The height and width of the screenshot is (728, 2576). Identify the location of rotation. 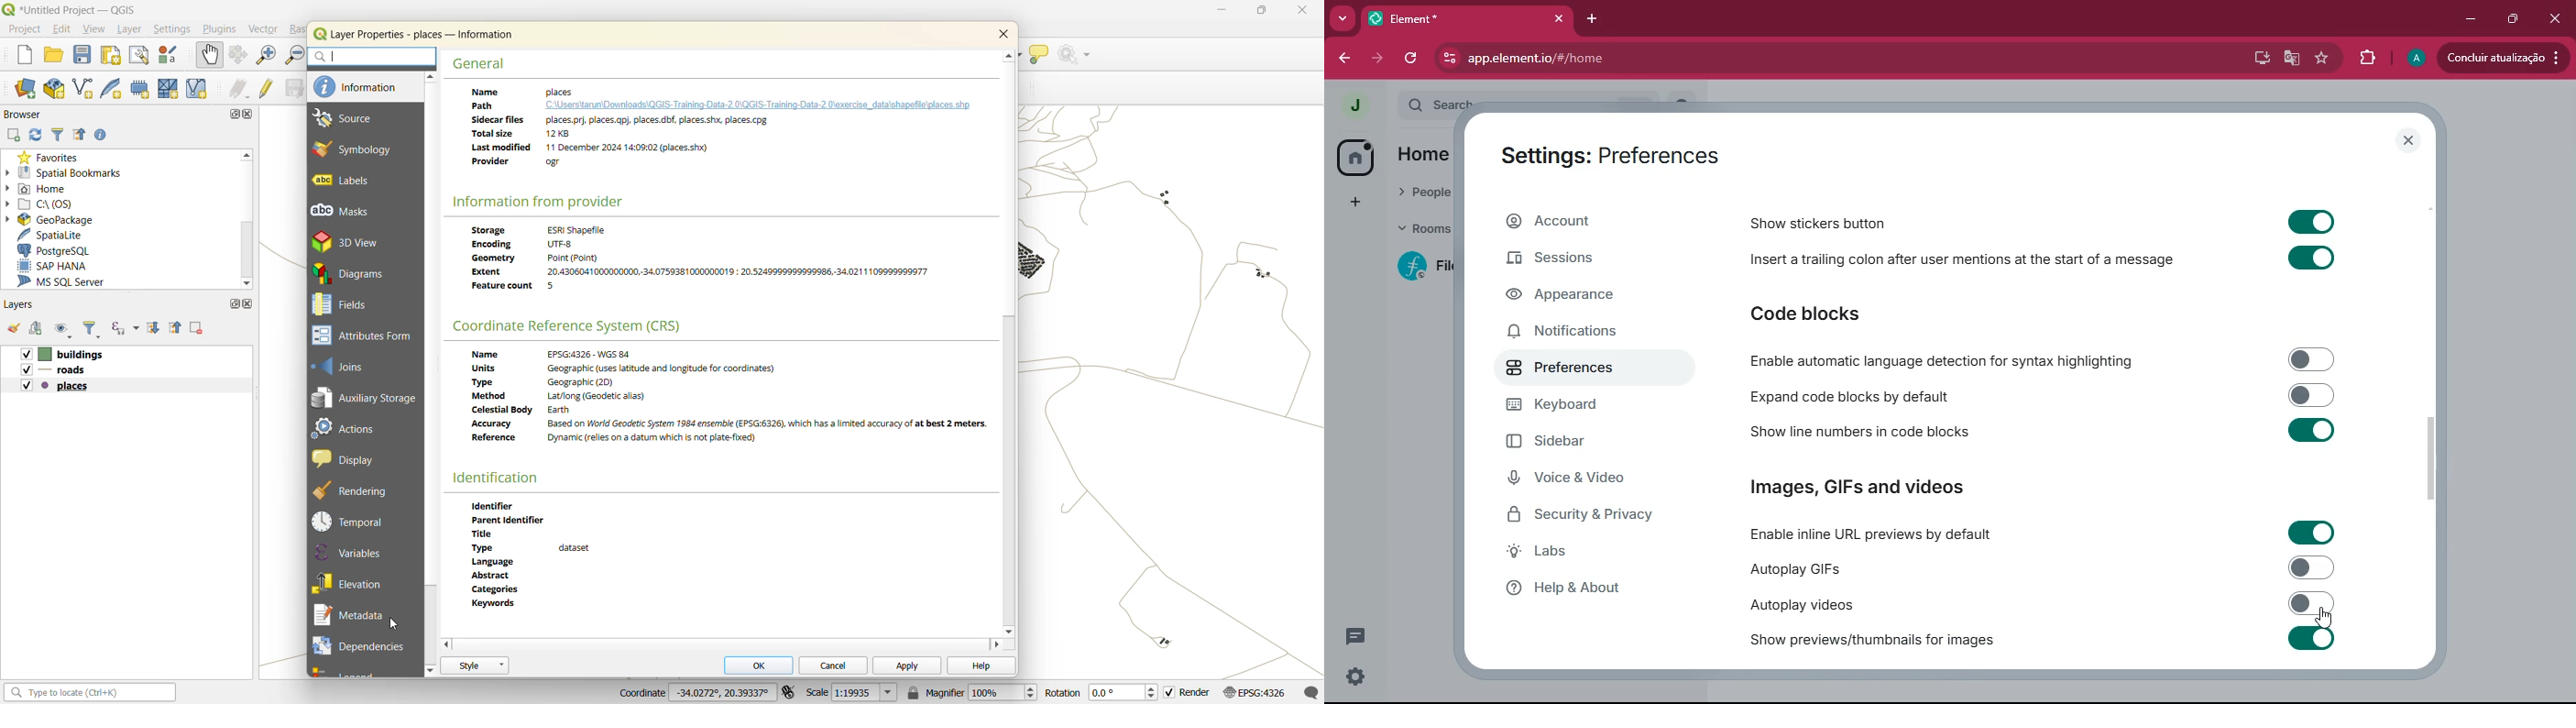
(1101, 692).